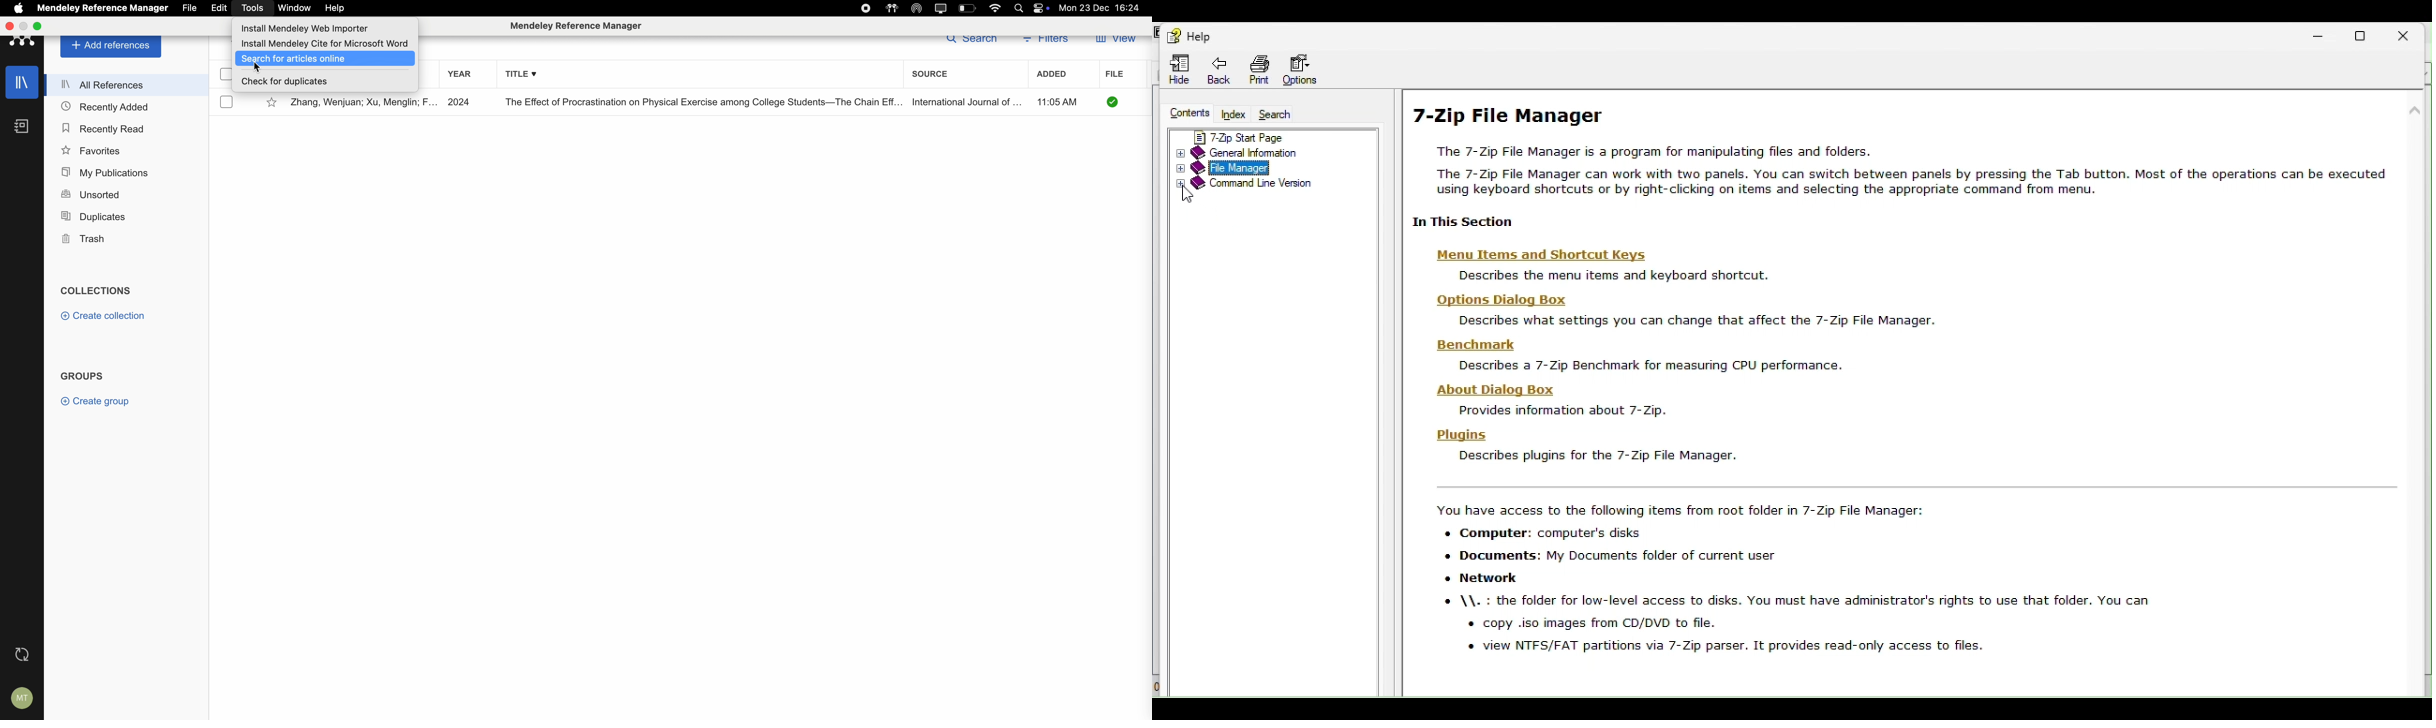 The image size is (2436, 728). I want to click on options dialog box, so click(1675, 310).